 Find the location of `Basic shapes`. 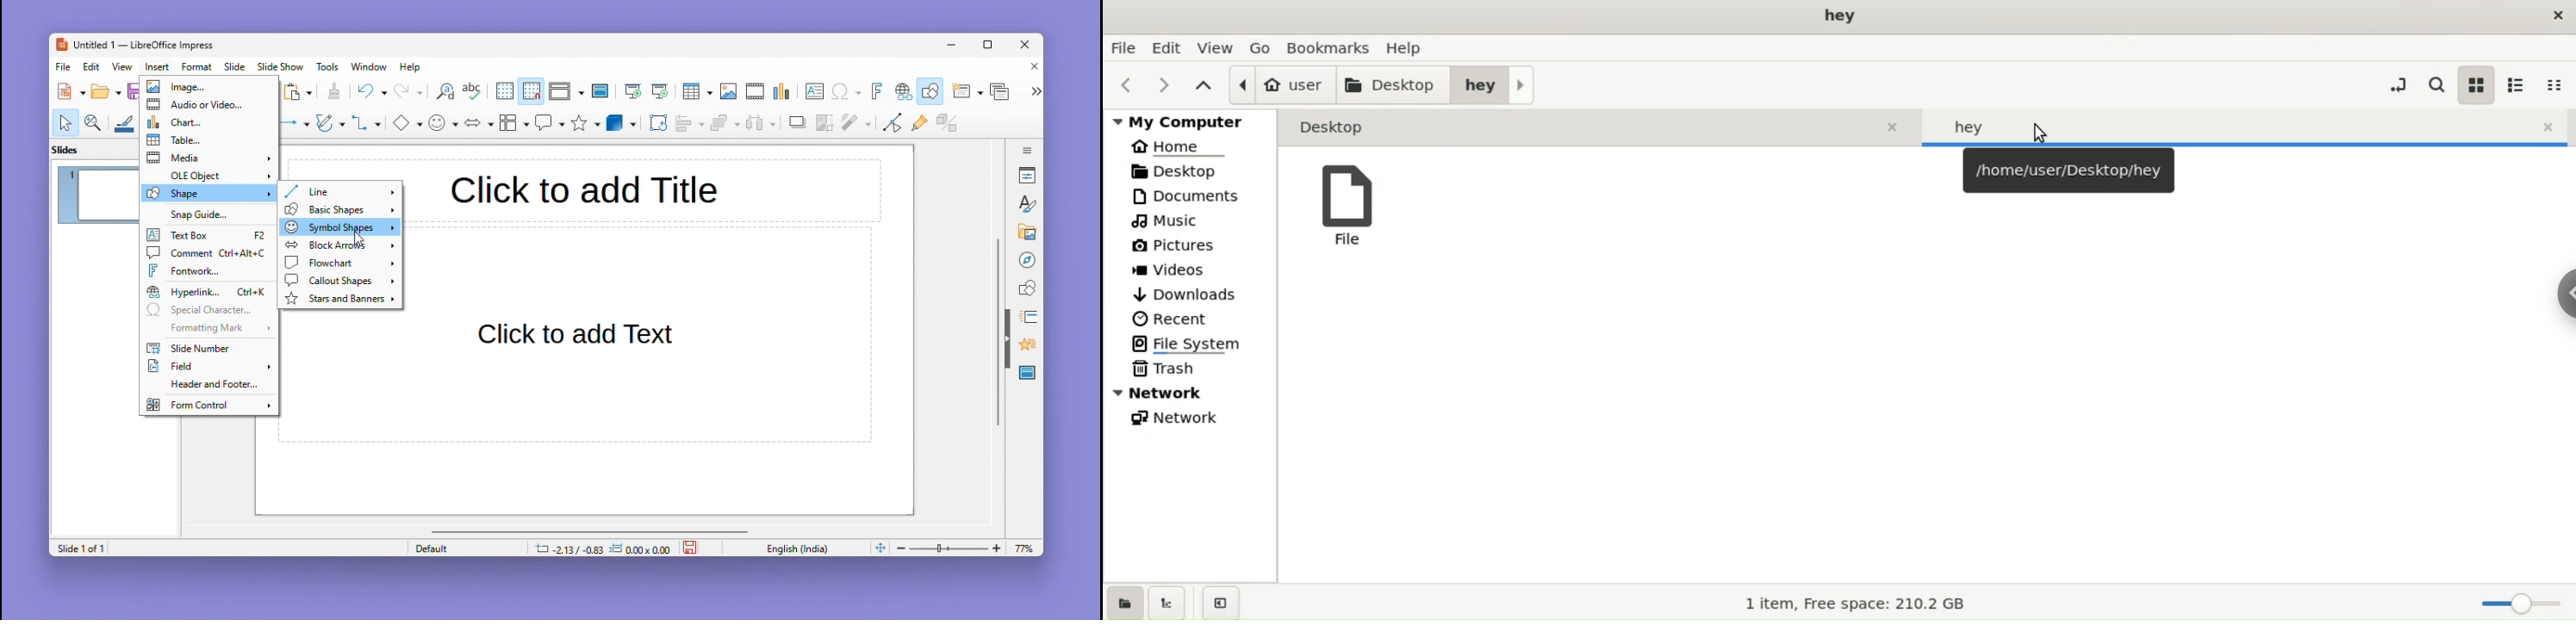

Basic shapes is located at coordinates (338, 209).